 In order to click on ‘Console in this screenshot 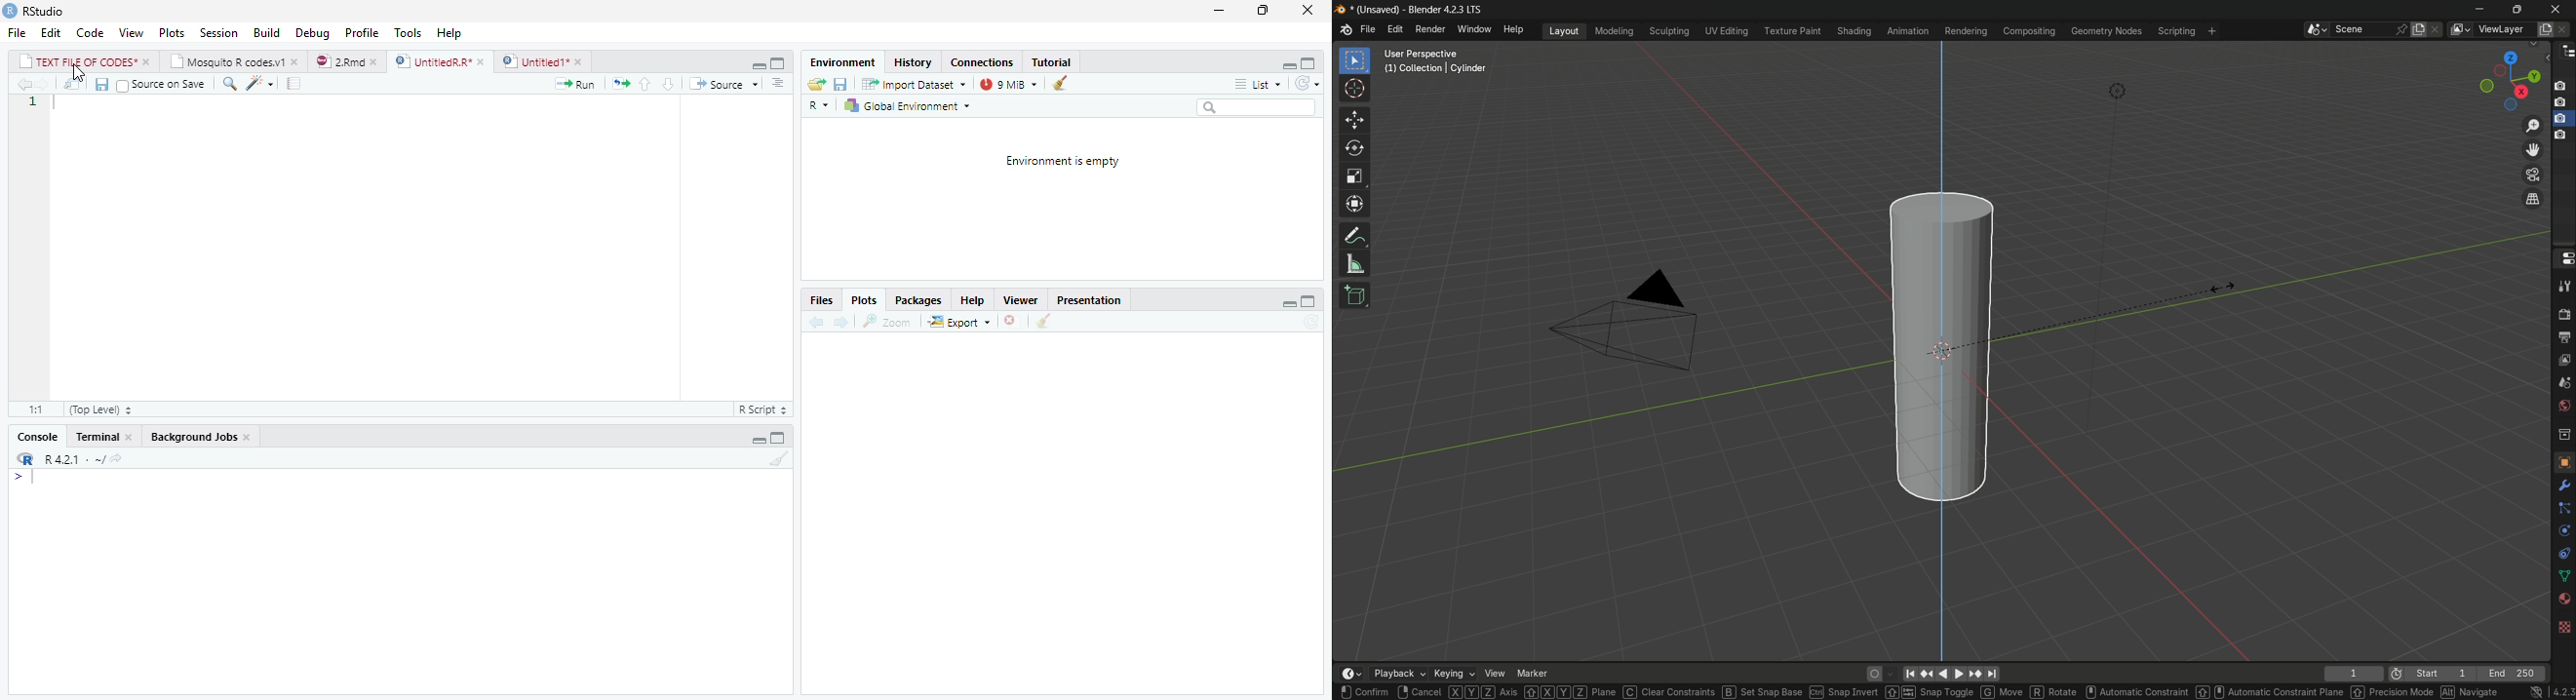, I will do `click(32, 439)`.